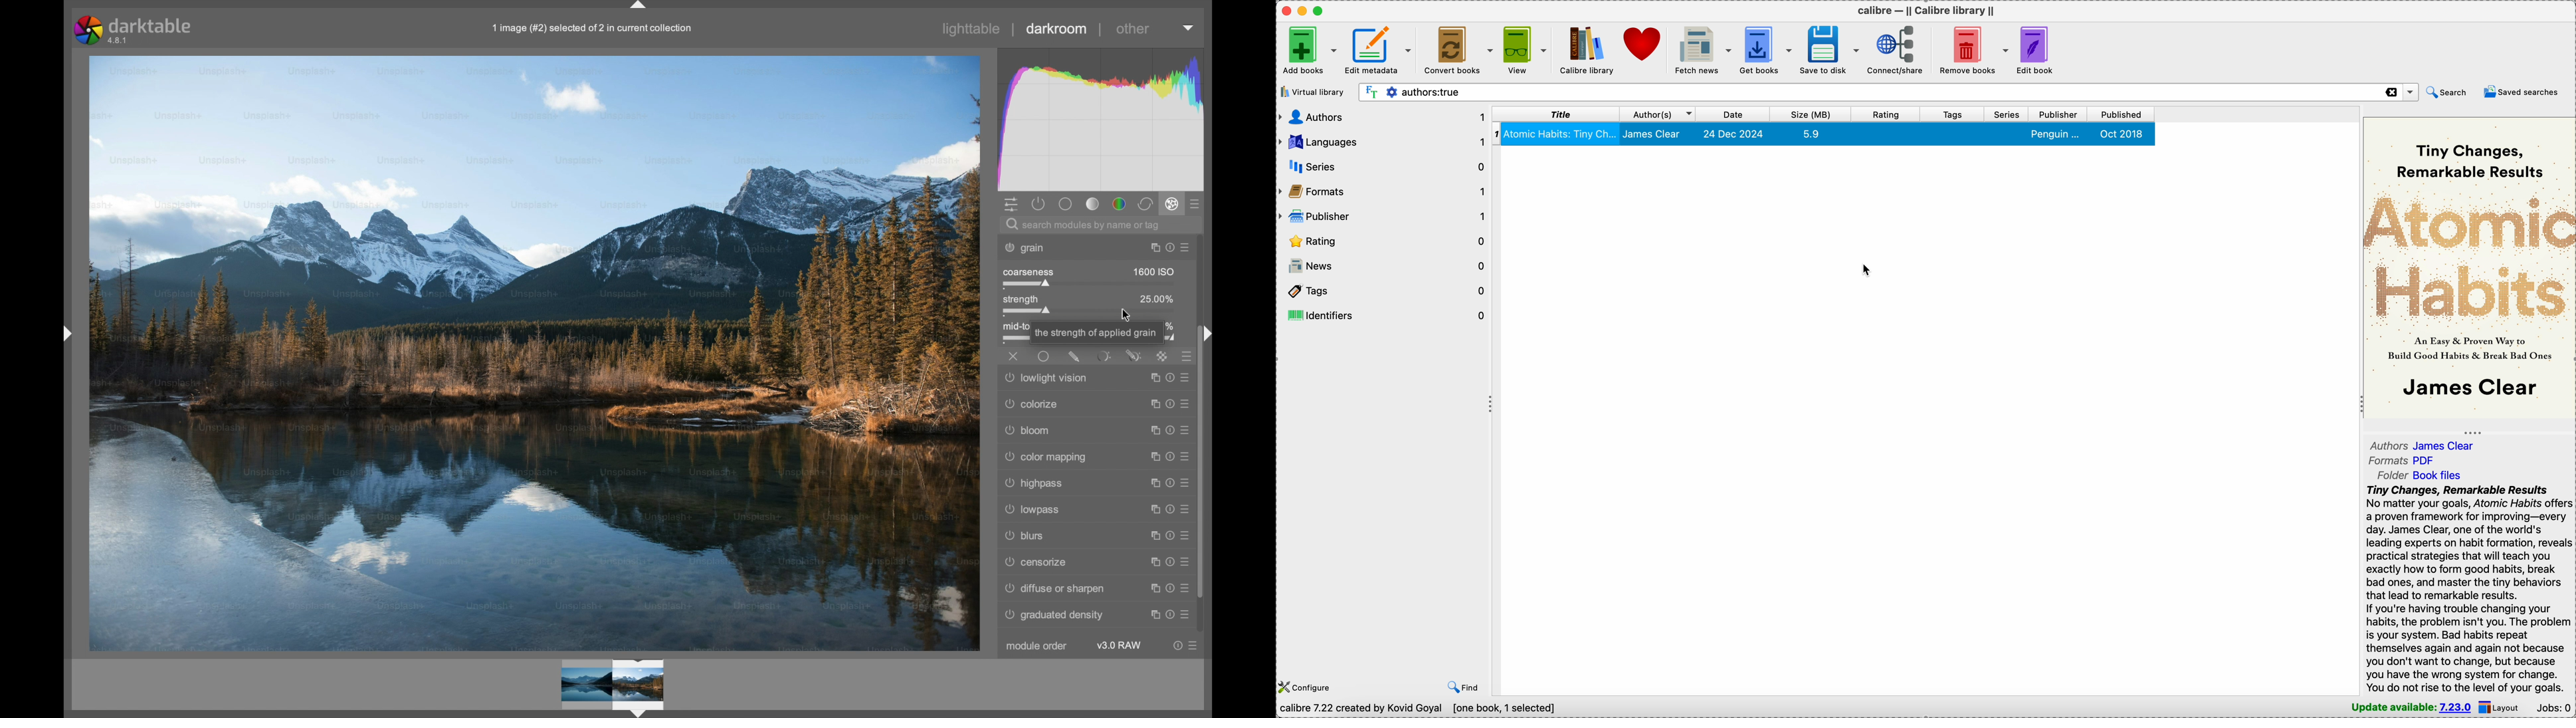  I want to click on presets, so click(1190, 616).